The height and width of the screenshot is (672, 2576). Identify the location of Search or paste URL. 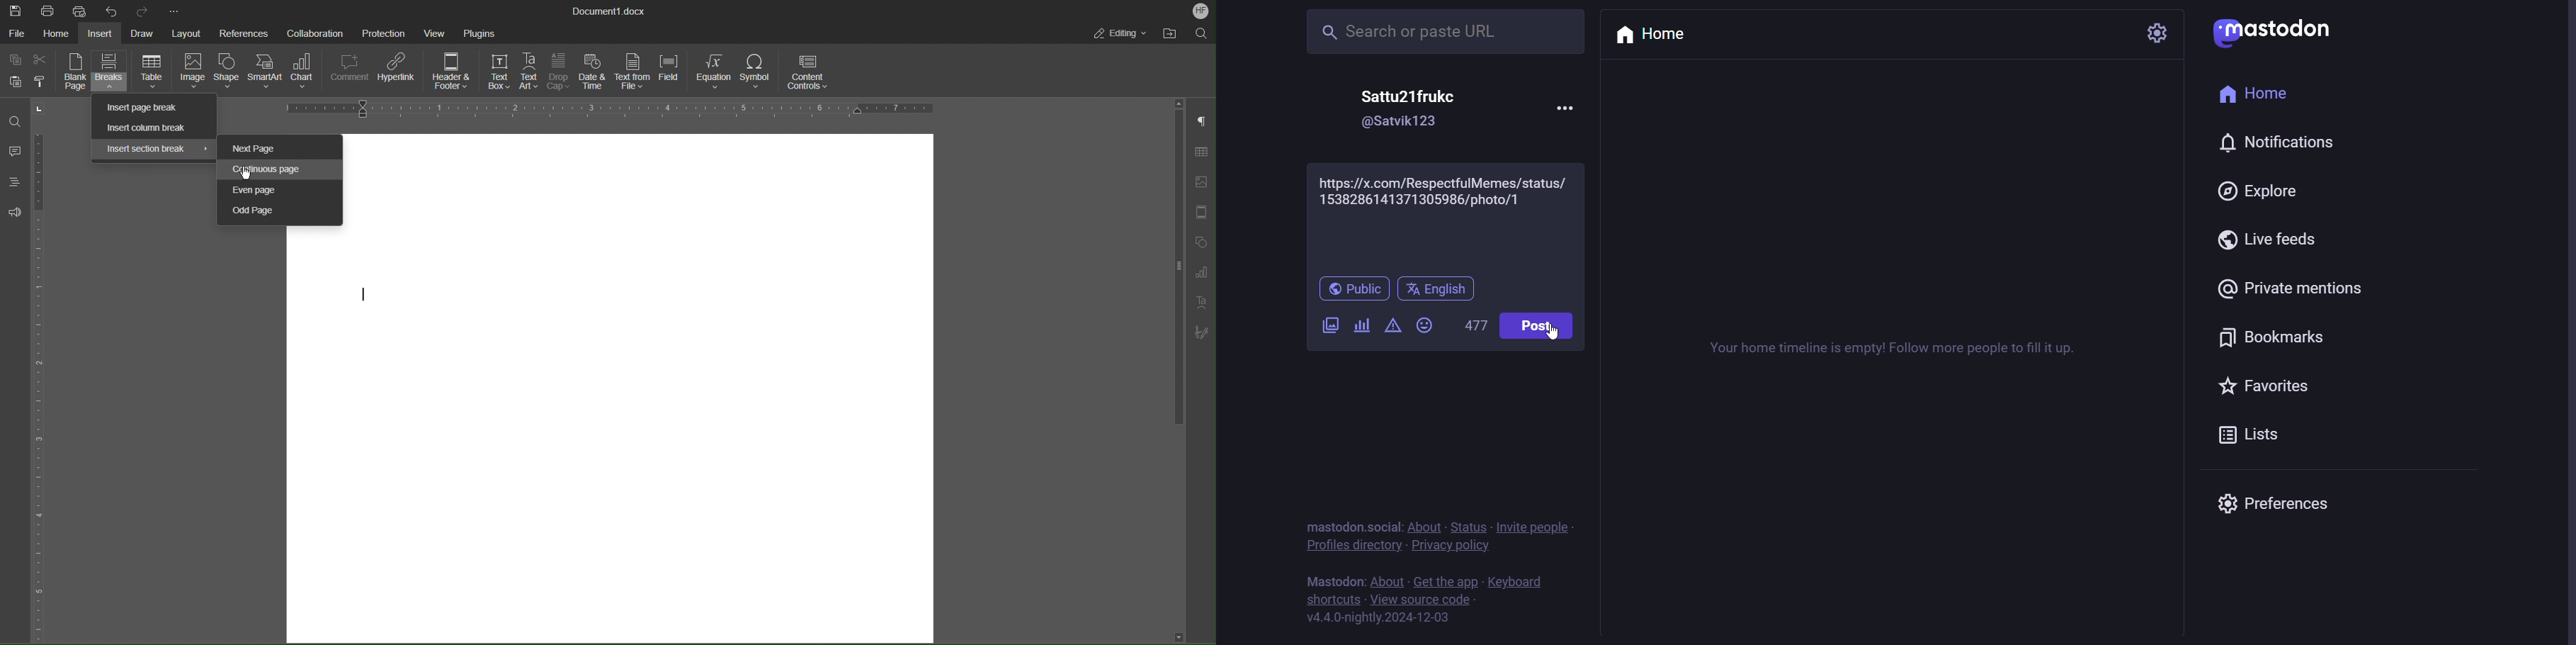
(1430, 31).